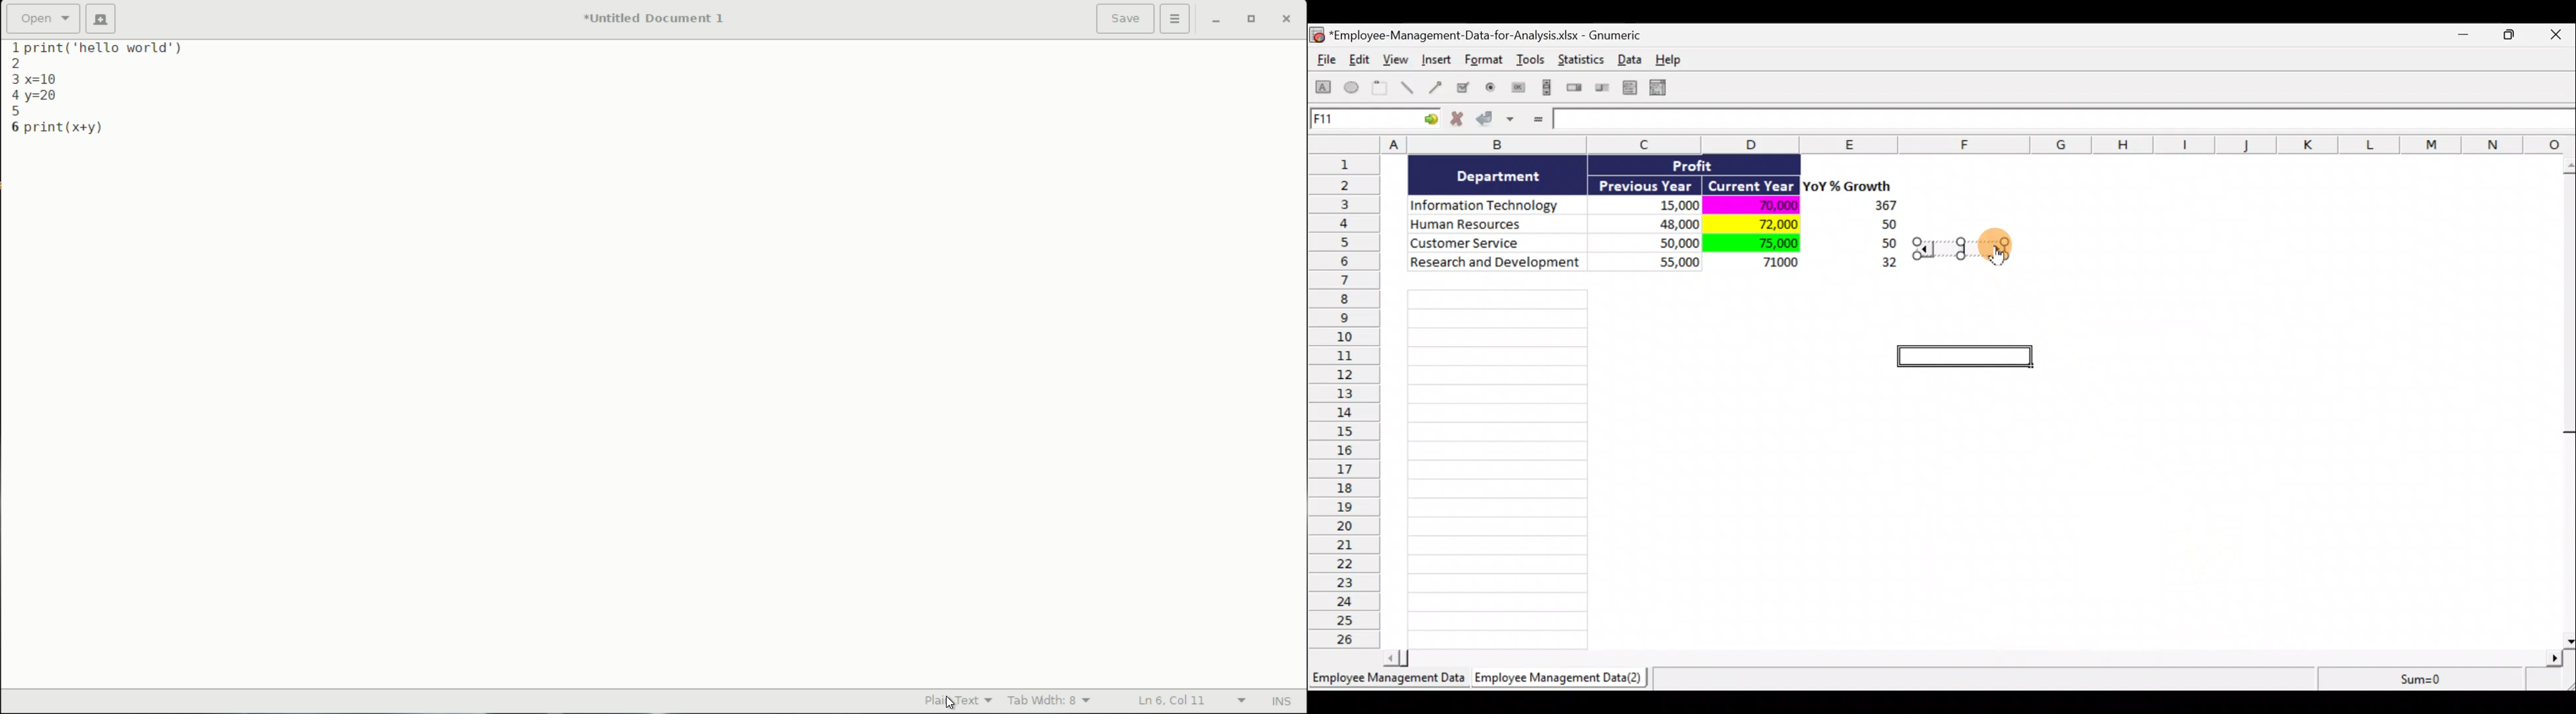 The height and width of the screenshot is (728, 2576). I want to click on full screen, so click(1254, 21).